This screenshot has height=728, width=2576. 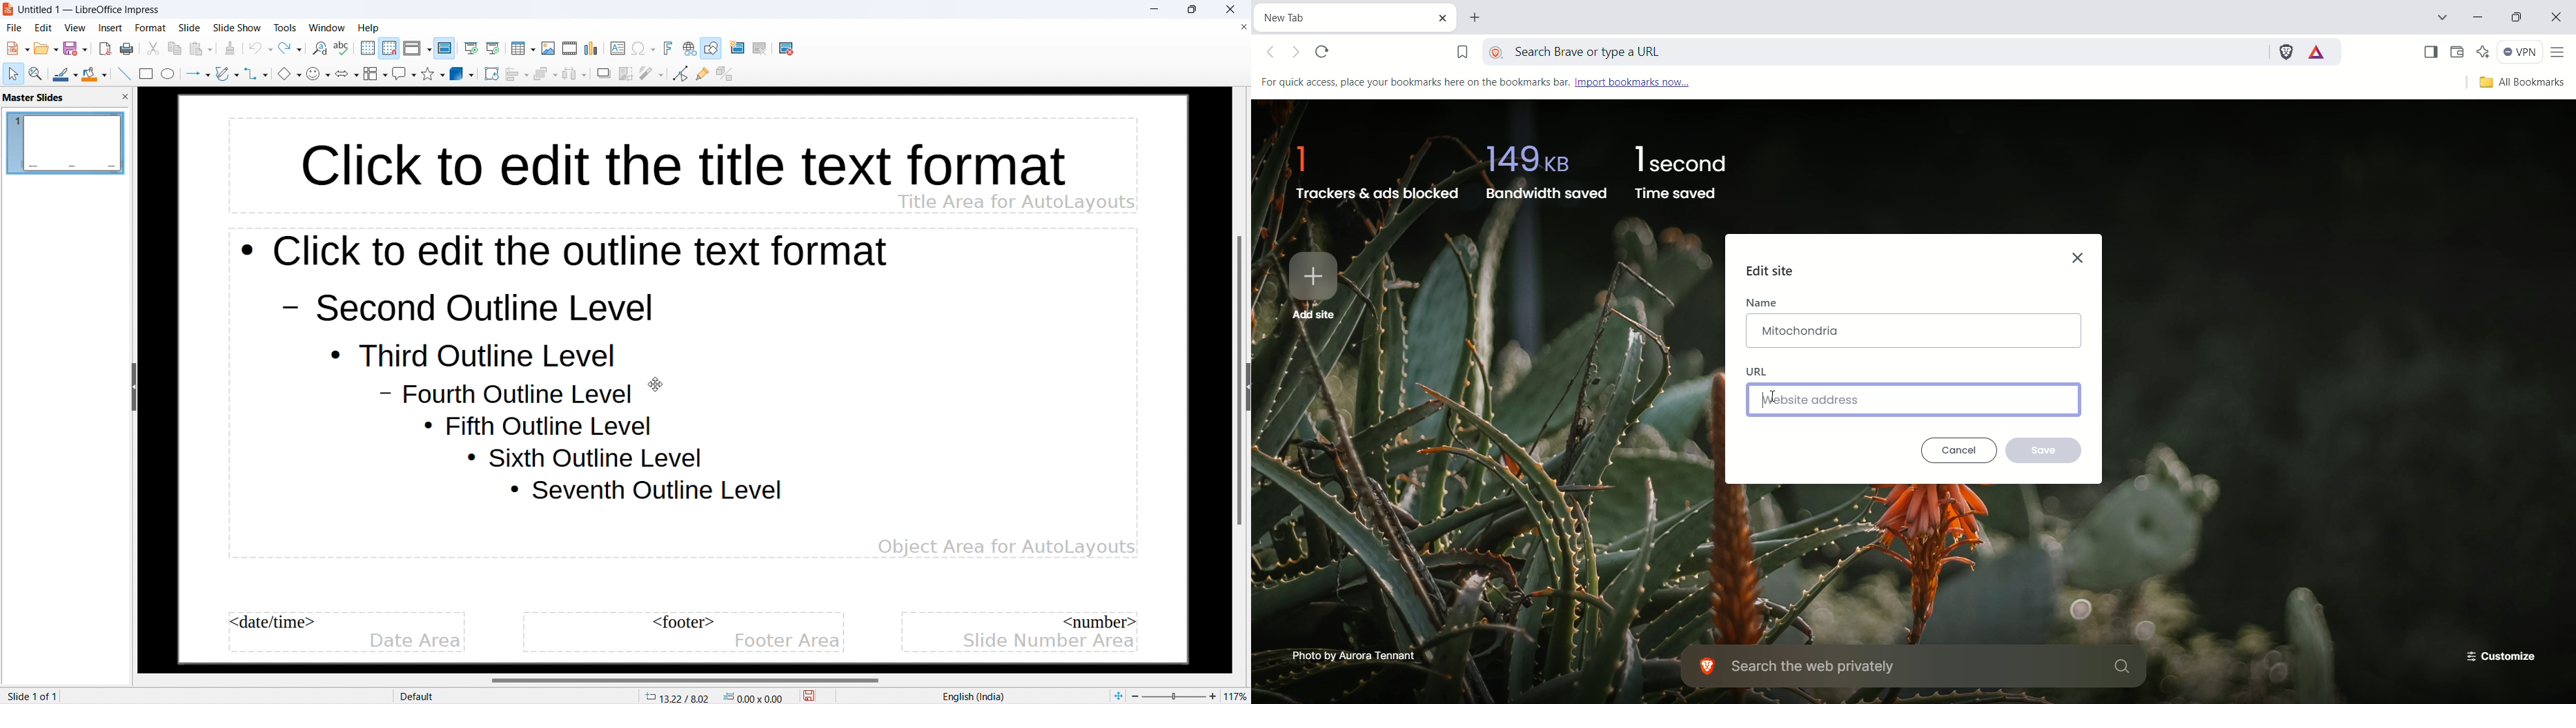 I want to click on window, so click(x=327, y=28).